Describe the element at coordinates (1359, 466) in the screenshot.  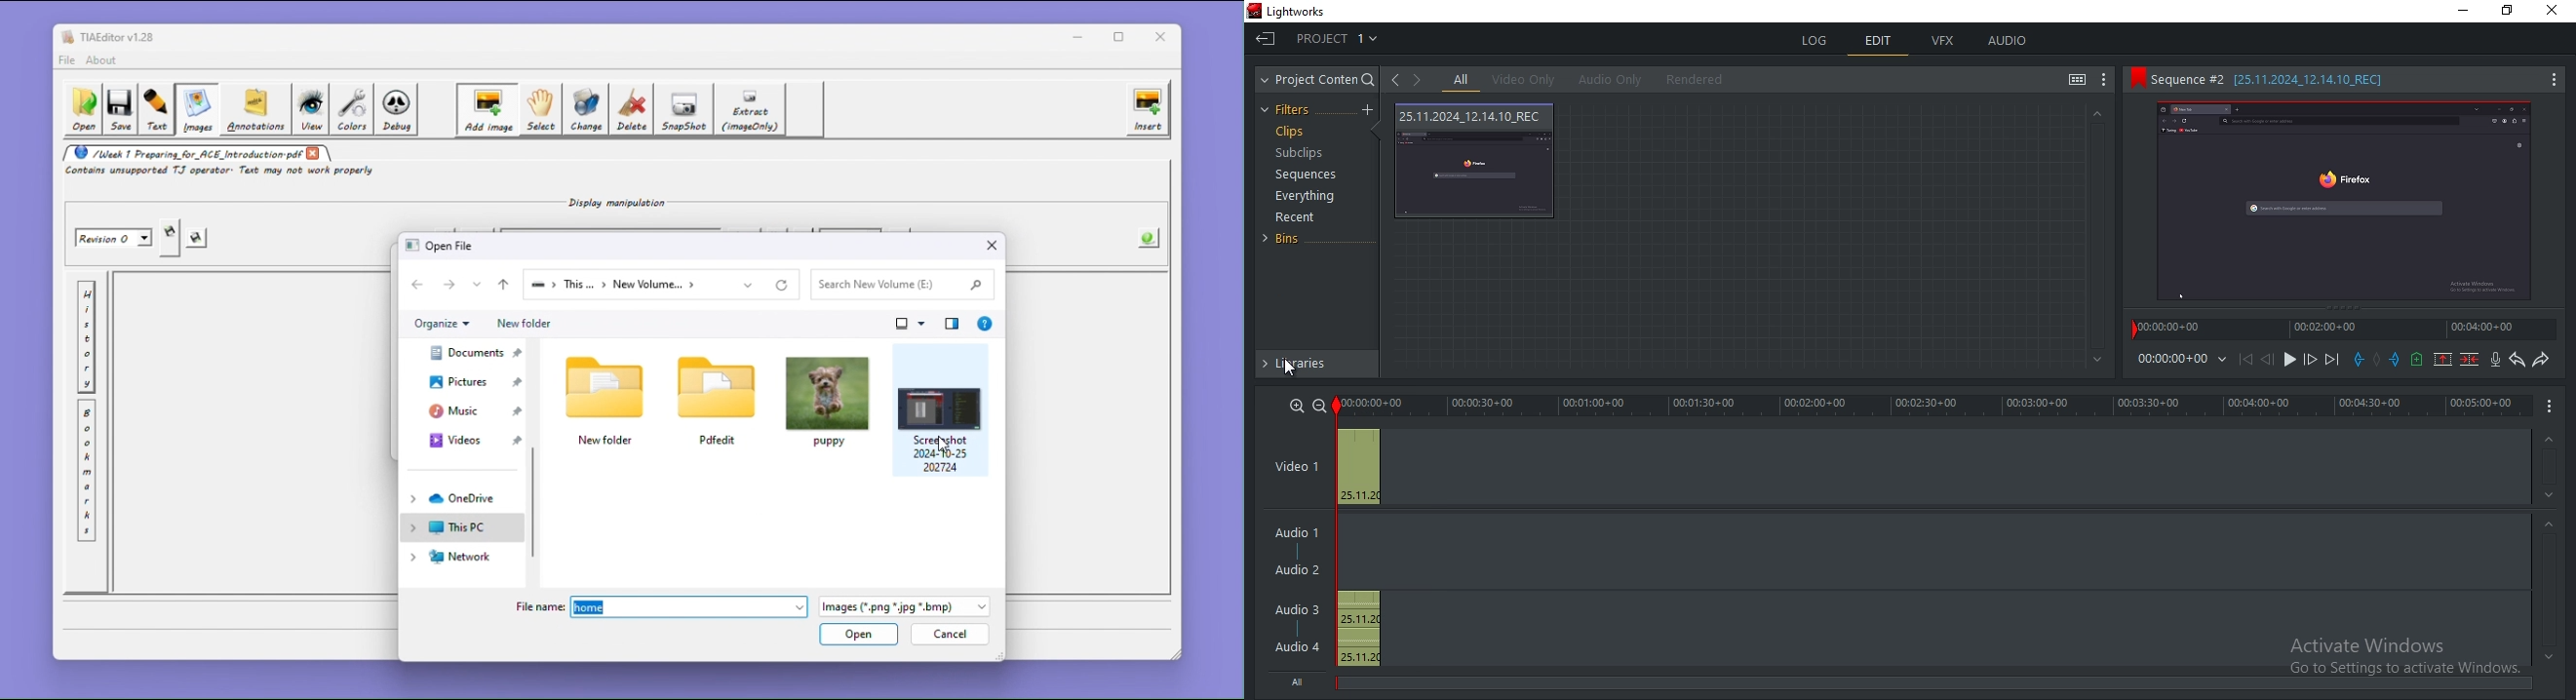
I see `video` at that location.